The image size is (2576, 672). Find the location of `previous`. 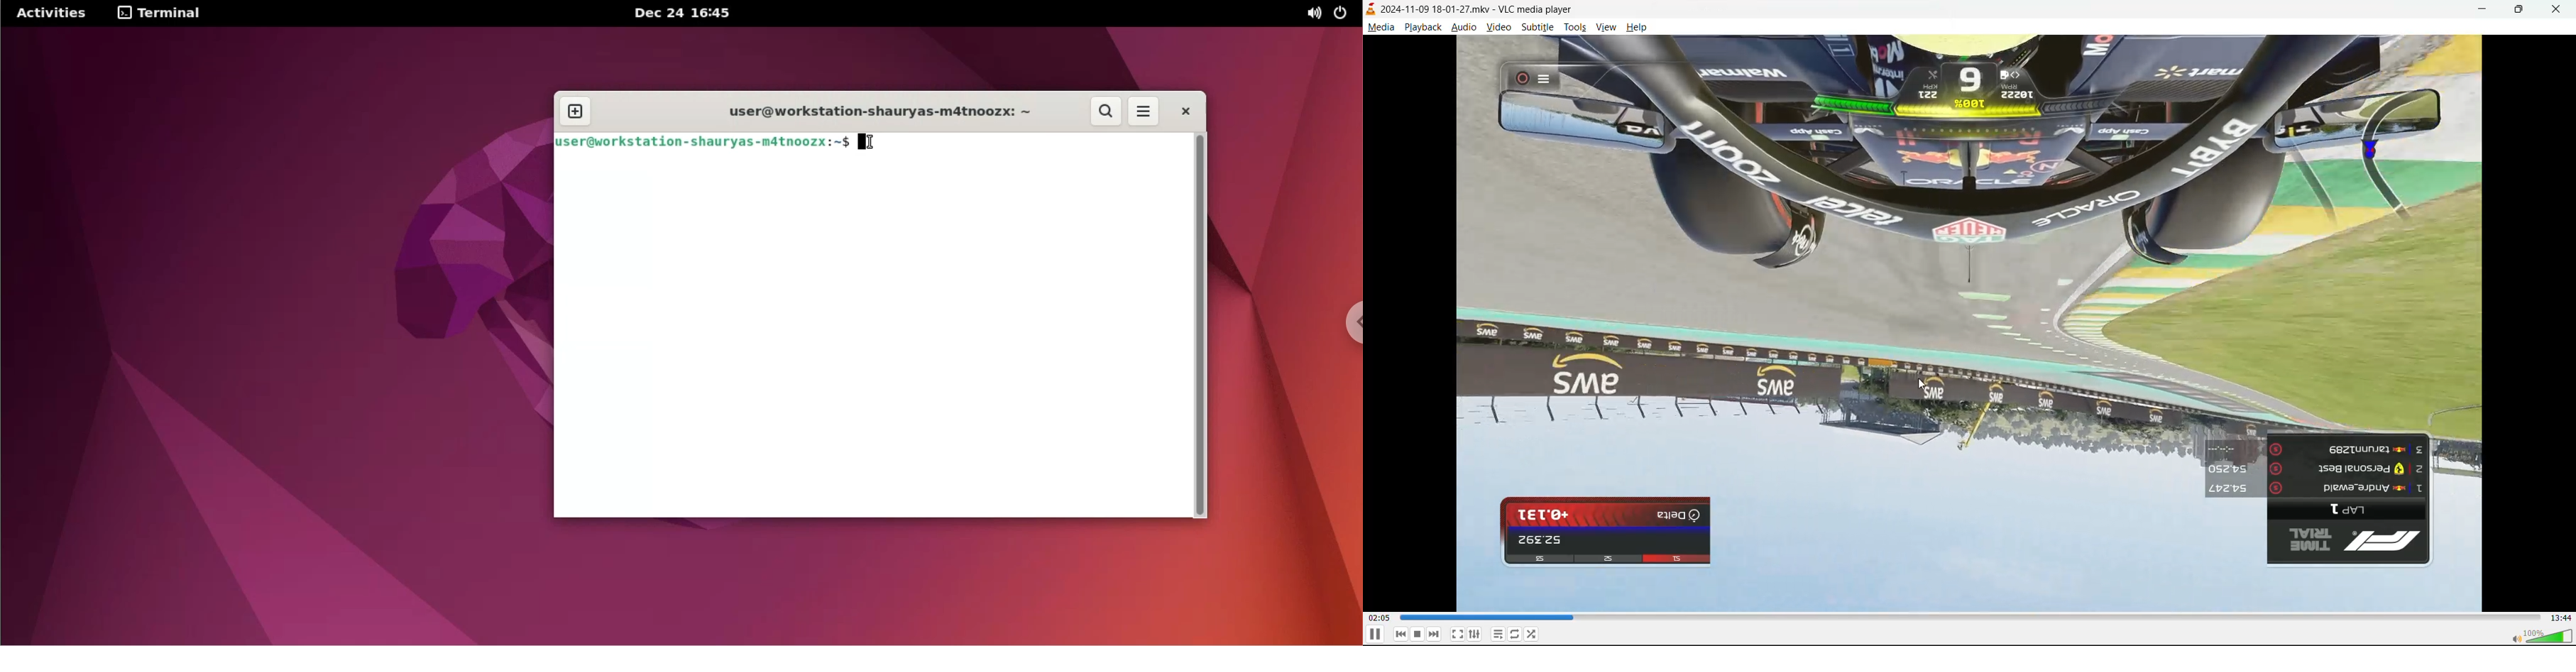

previous is located at coordinates (1401, 634).